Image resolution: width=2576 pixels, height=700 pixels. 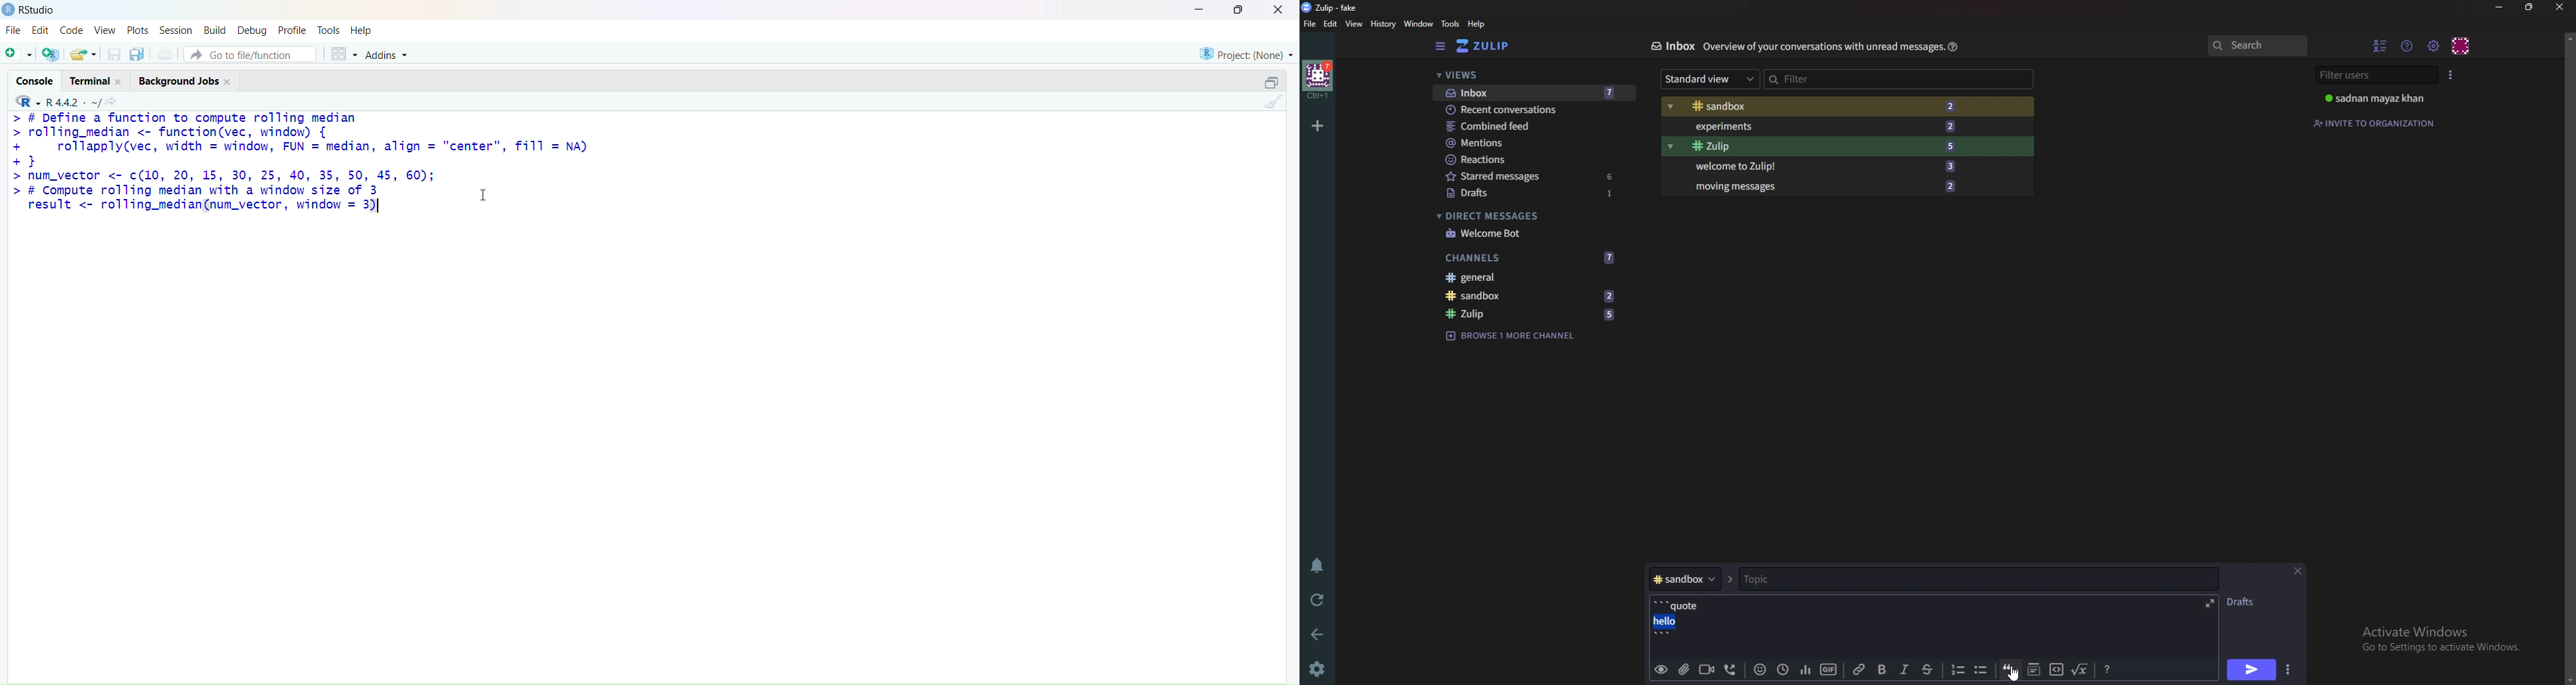 What do you see at coordinates (227, 83) in the screenshot?
I see `close` at bounding box center [227, 83].